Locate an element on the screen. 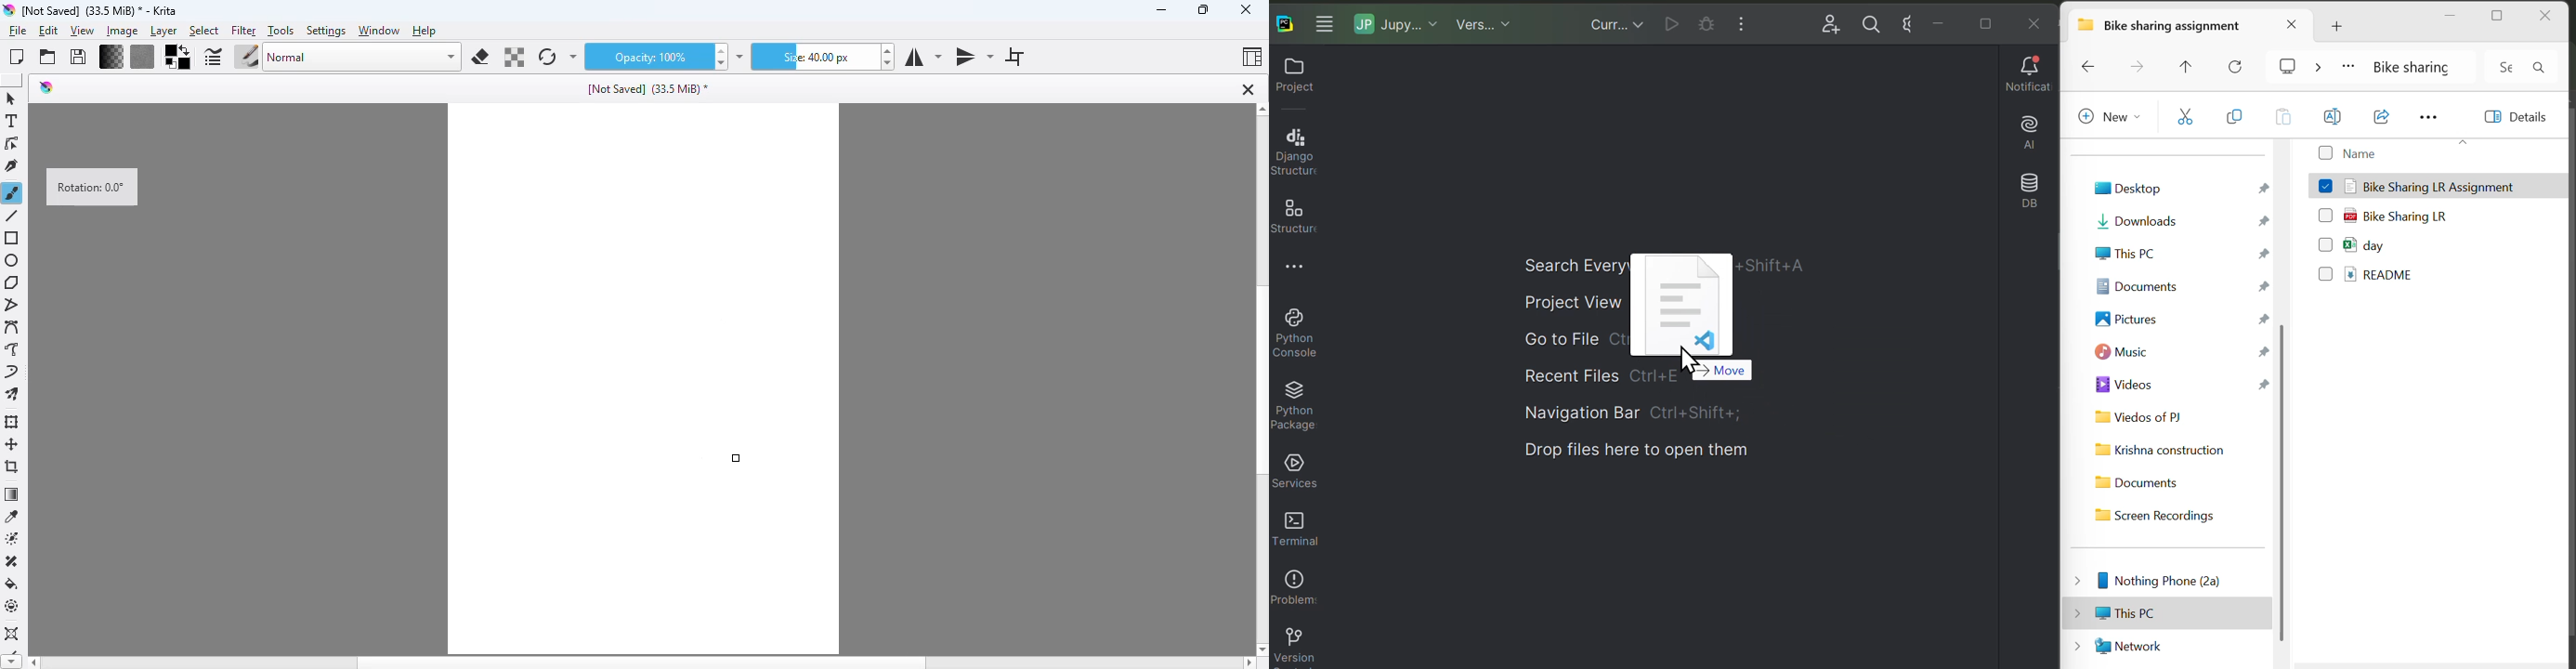 This screenshot has width=2576, height=672. Rotation: 0.0° is located at coordinates (91, 188).